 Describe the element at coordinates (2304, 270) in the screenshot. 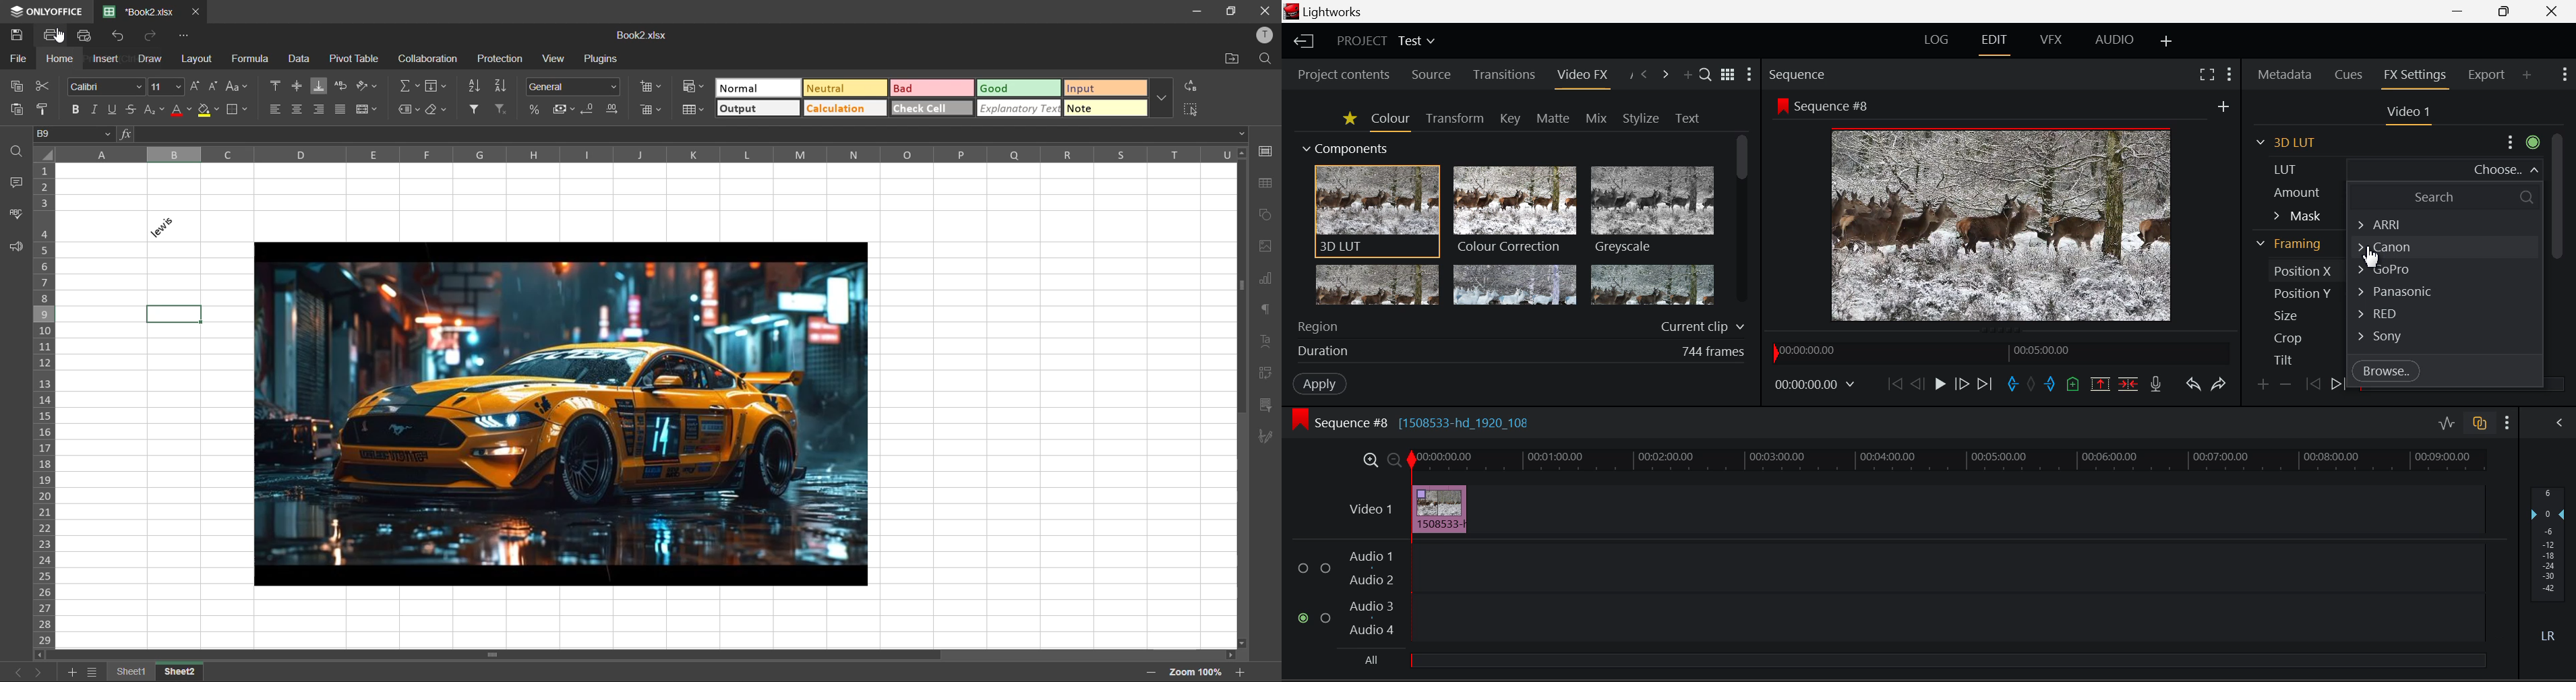

I see `Position X` at that location.